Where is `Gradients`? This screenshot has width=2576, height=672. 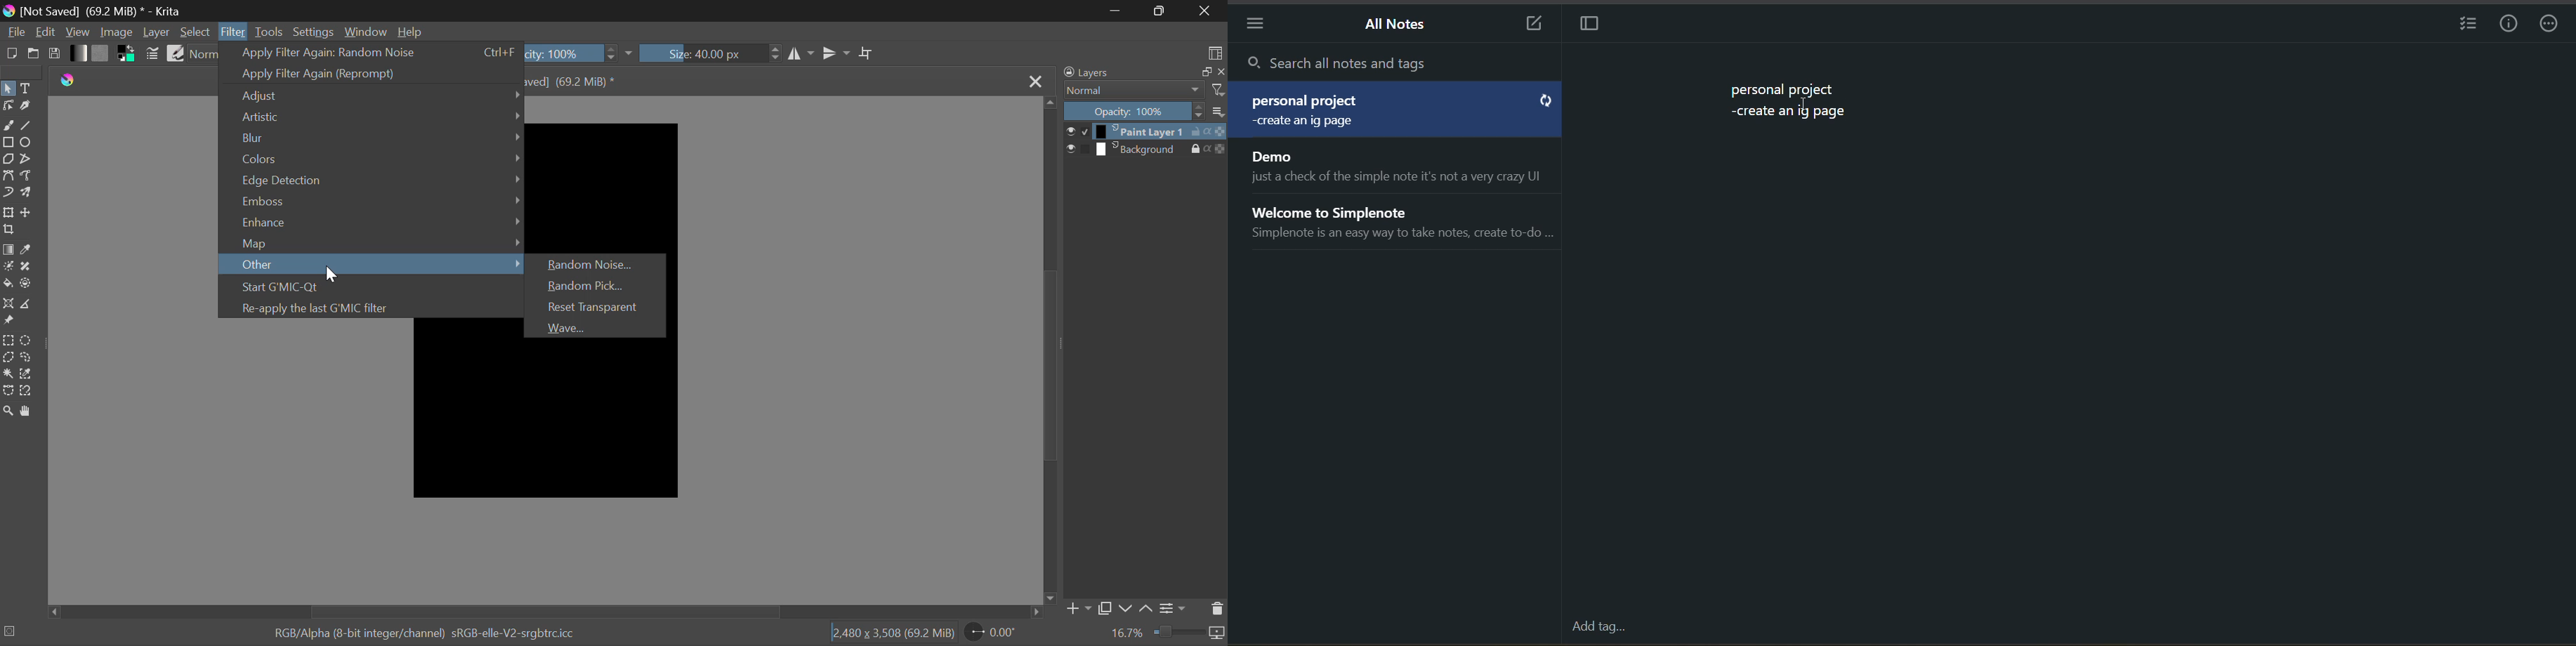
Gradients is located at coordinates (77, 53).